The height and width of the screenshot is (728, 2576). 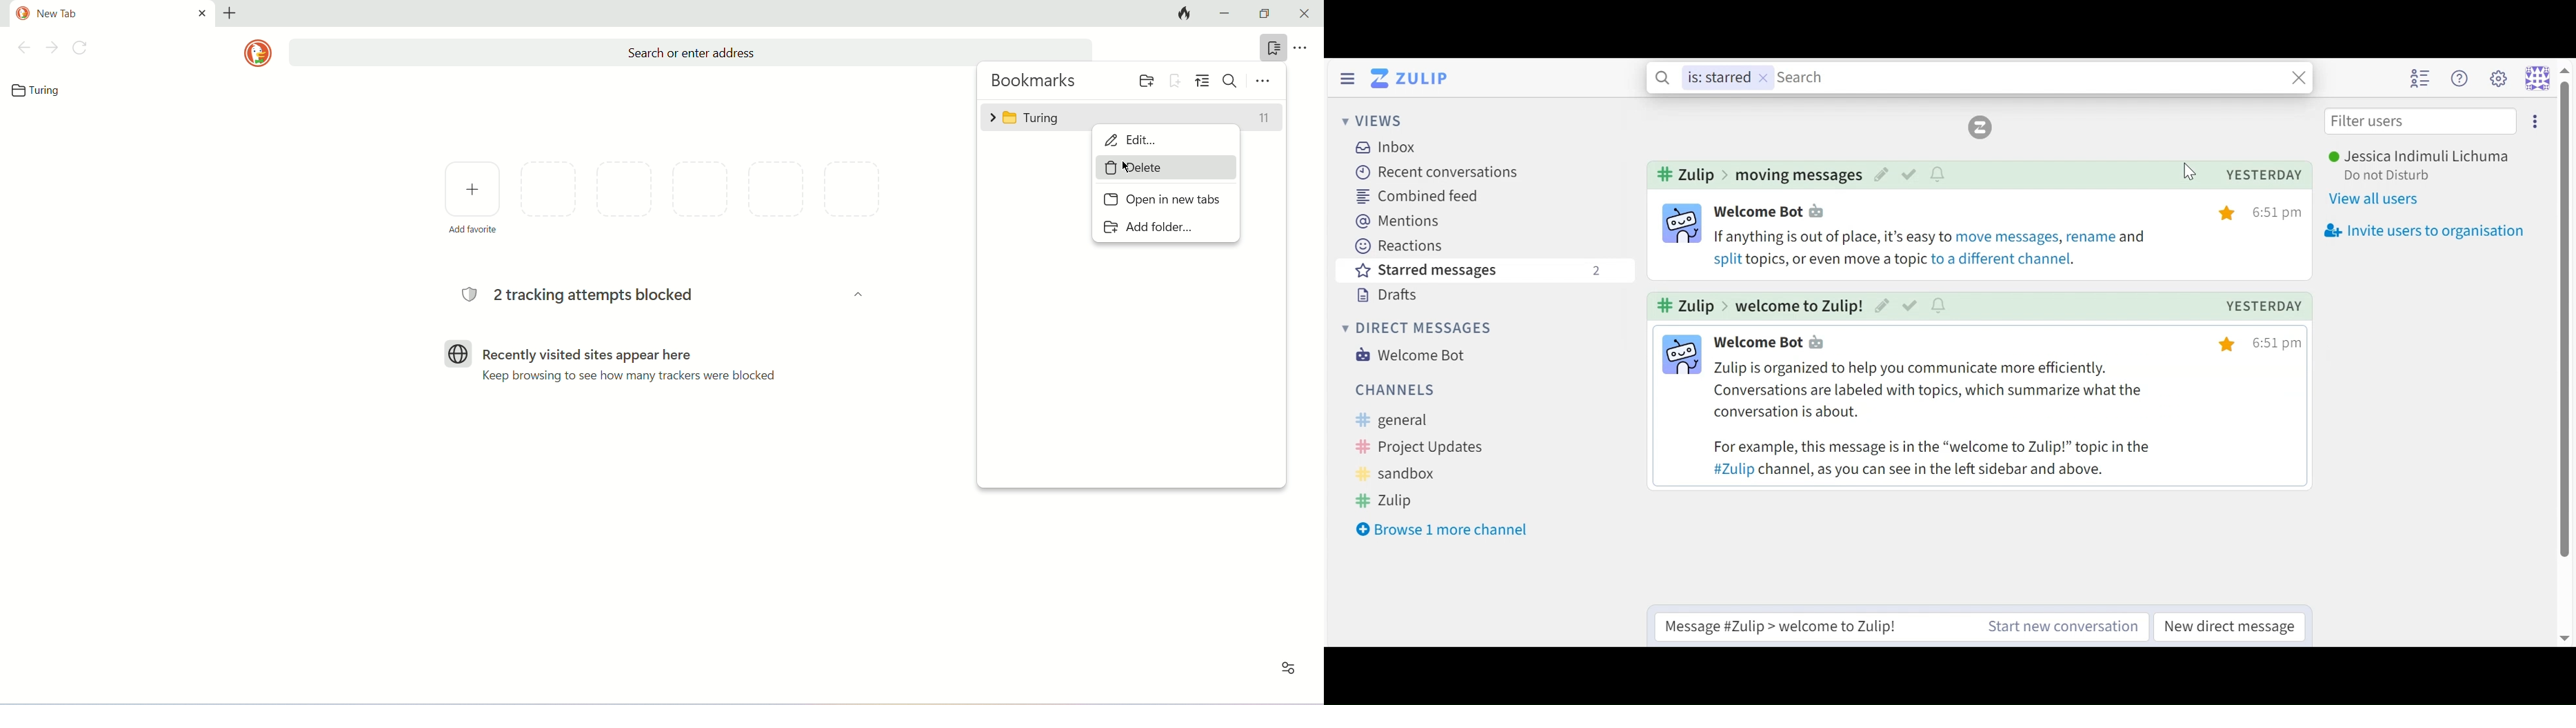 I want to click on Cursor, so click(x=2564, y=324).